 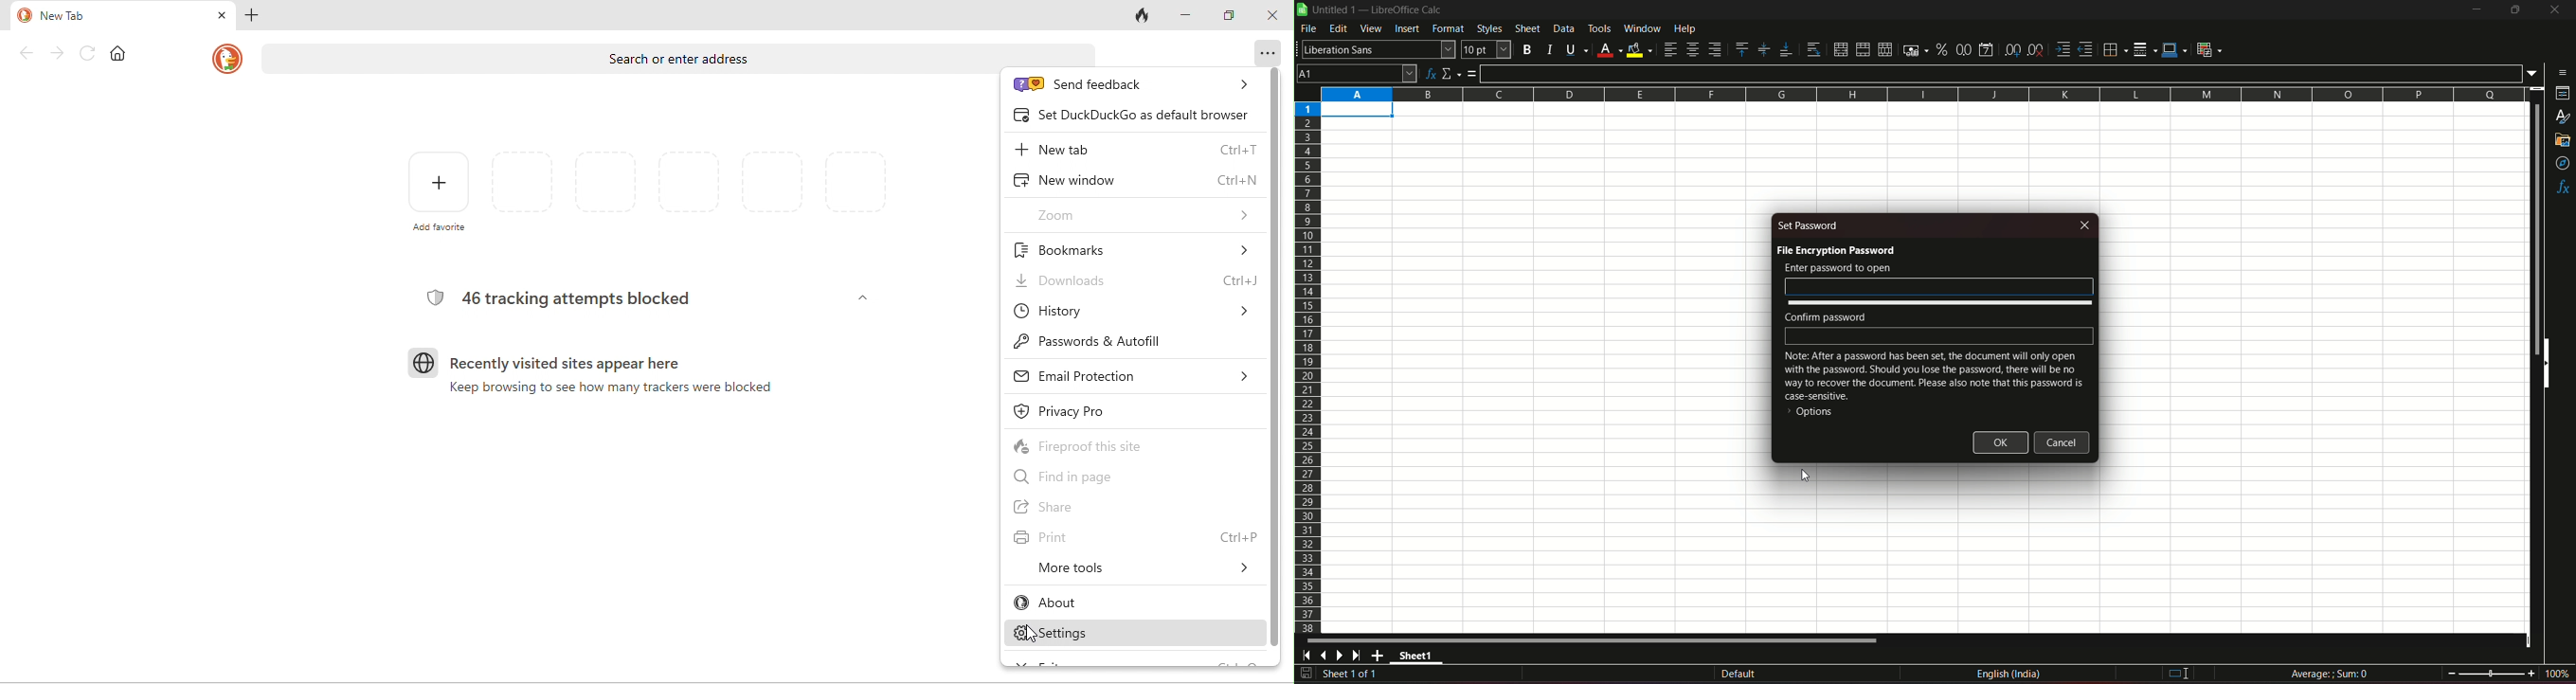 What do you see at coordinates (2147, 48) in the screenshot?
I see `border style` at bounding box center [2147, 48].